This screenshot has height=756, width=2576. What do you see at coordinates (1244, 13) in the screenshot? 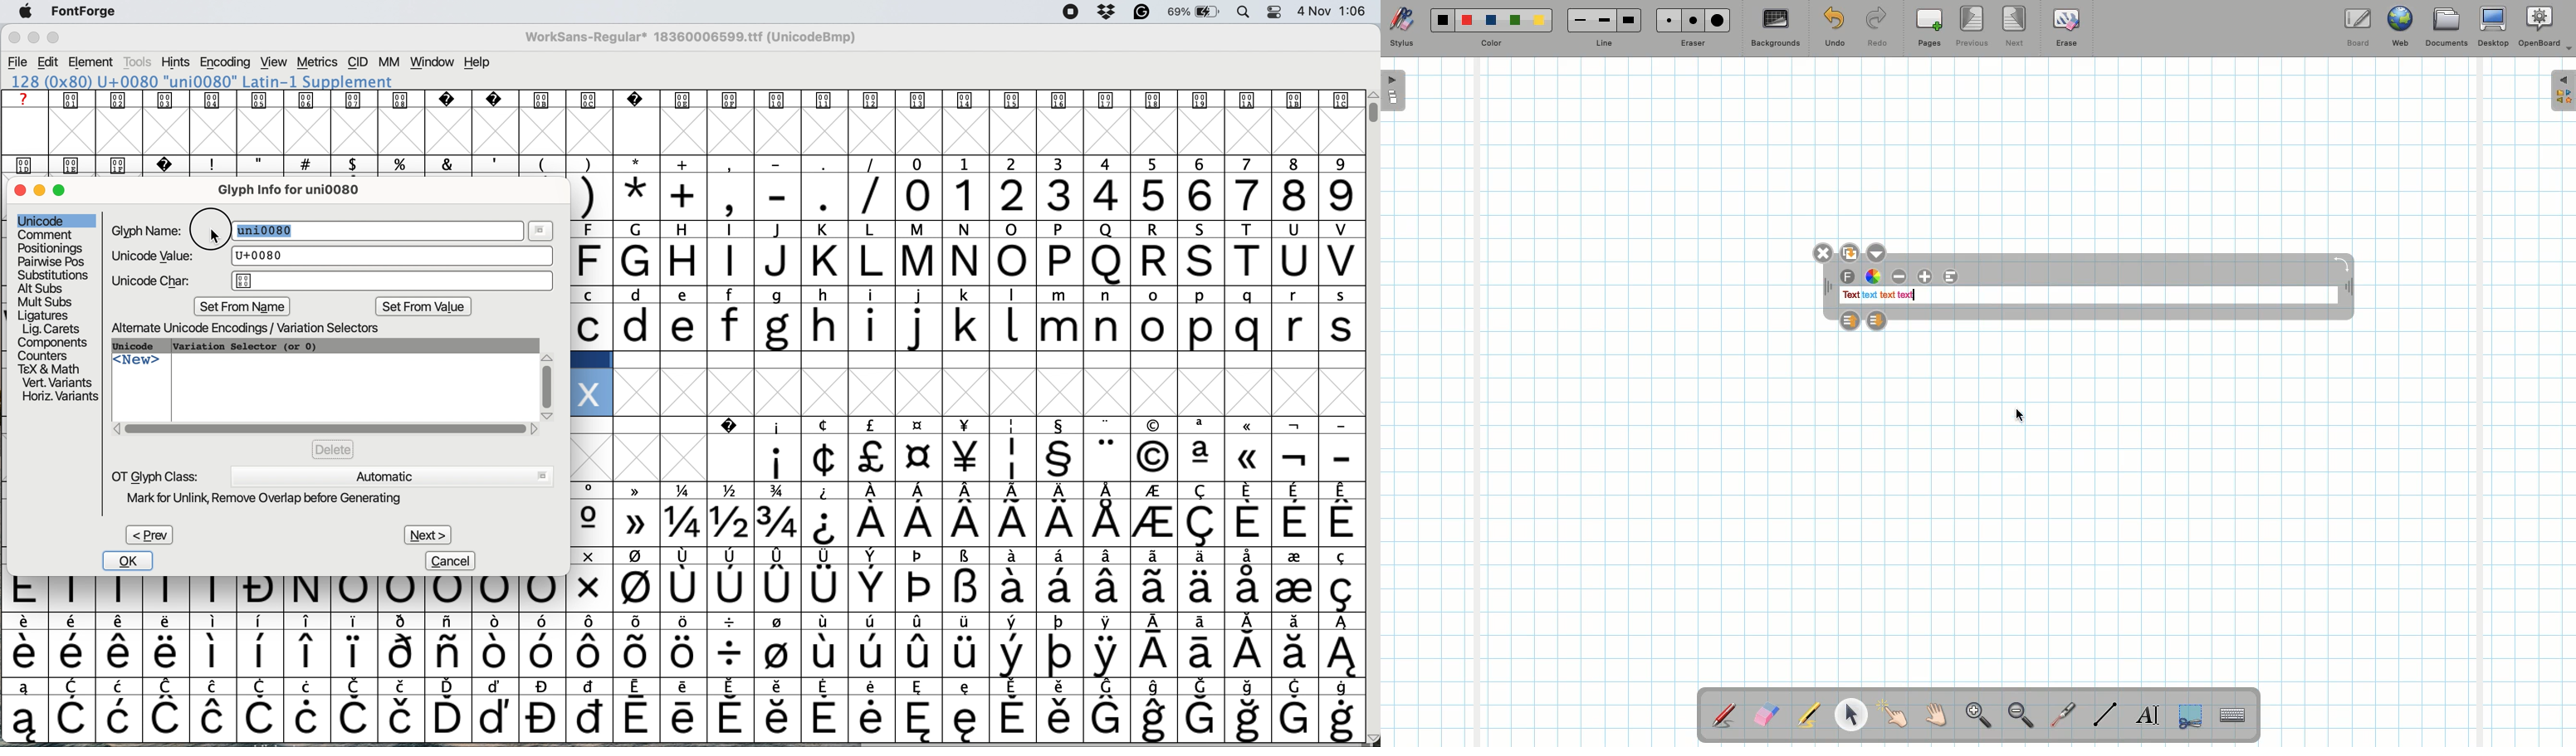
I see `spotlight search` at bounding box center [1244, 13].